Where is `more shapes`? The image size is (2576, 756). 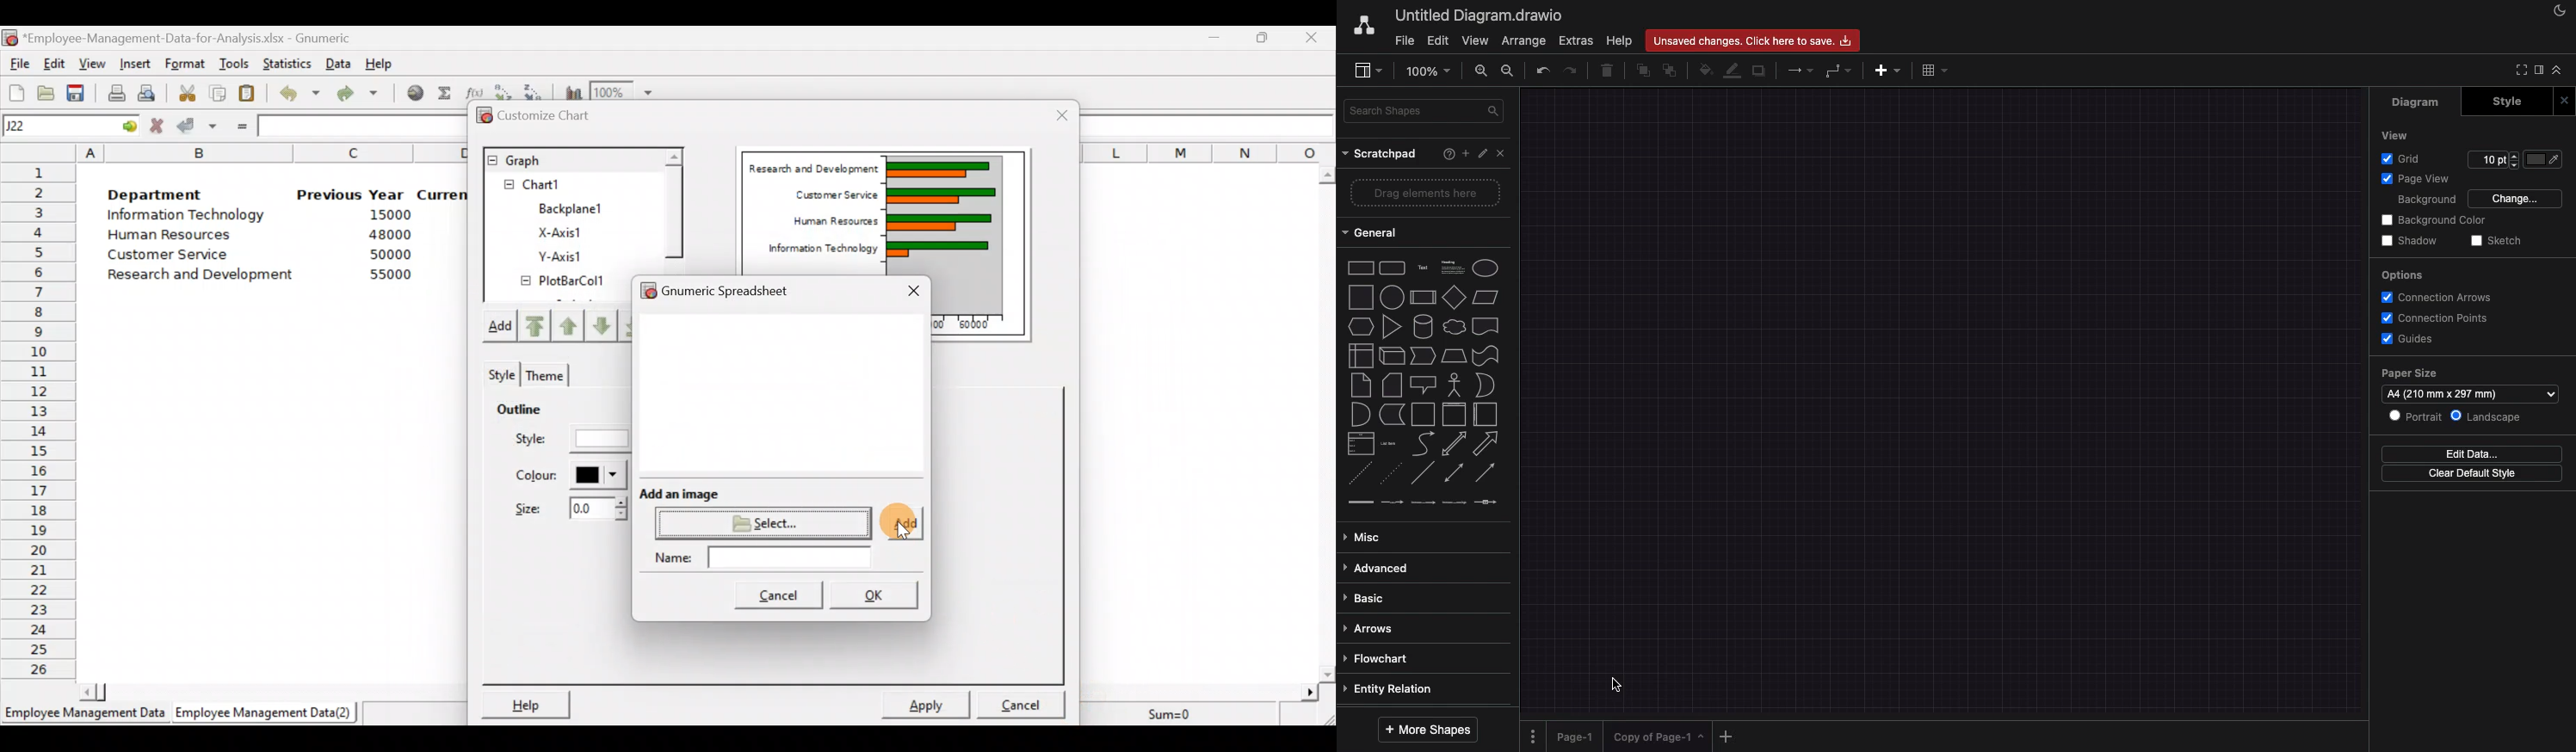
more shapes is located at coordinates (1425, 730).